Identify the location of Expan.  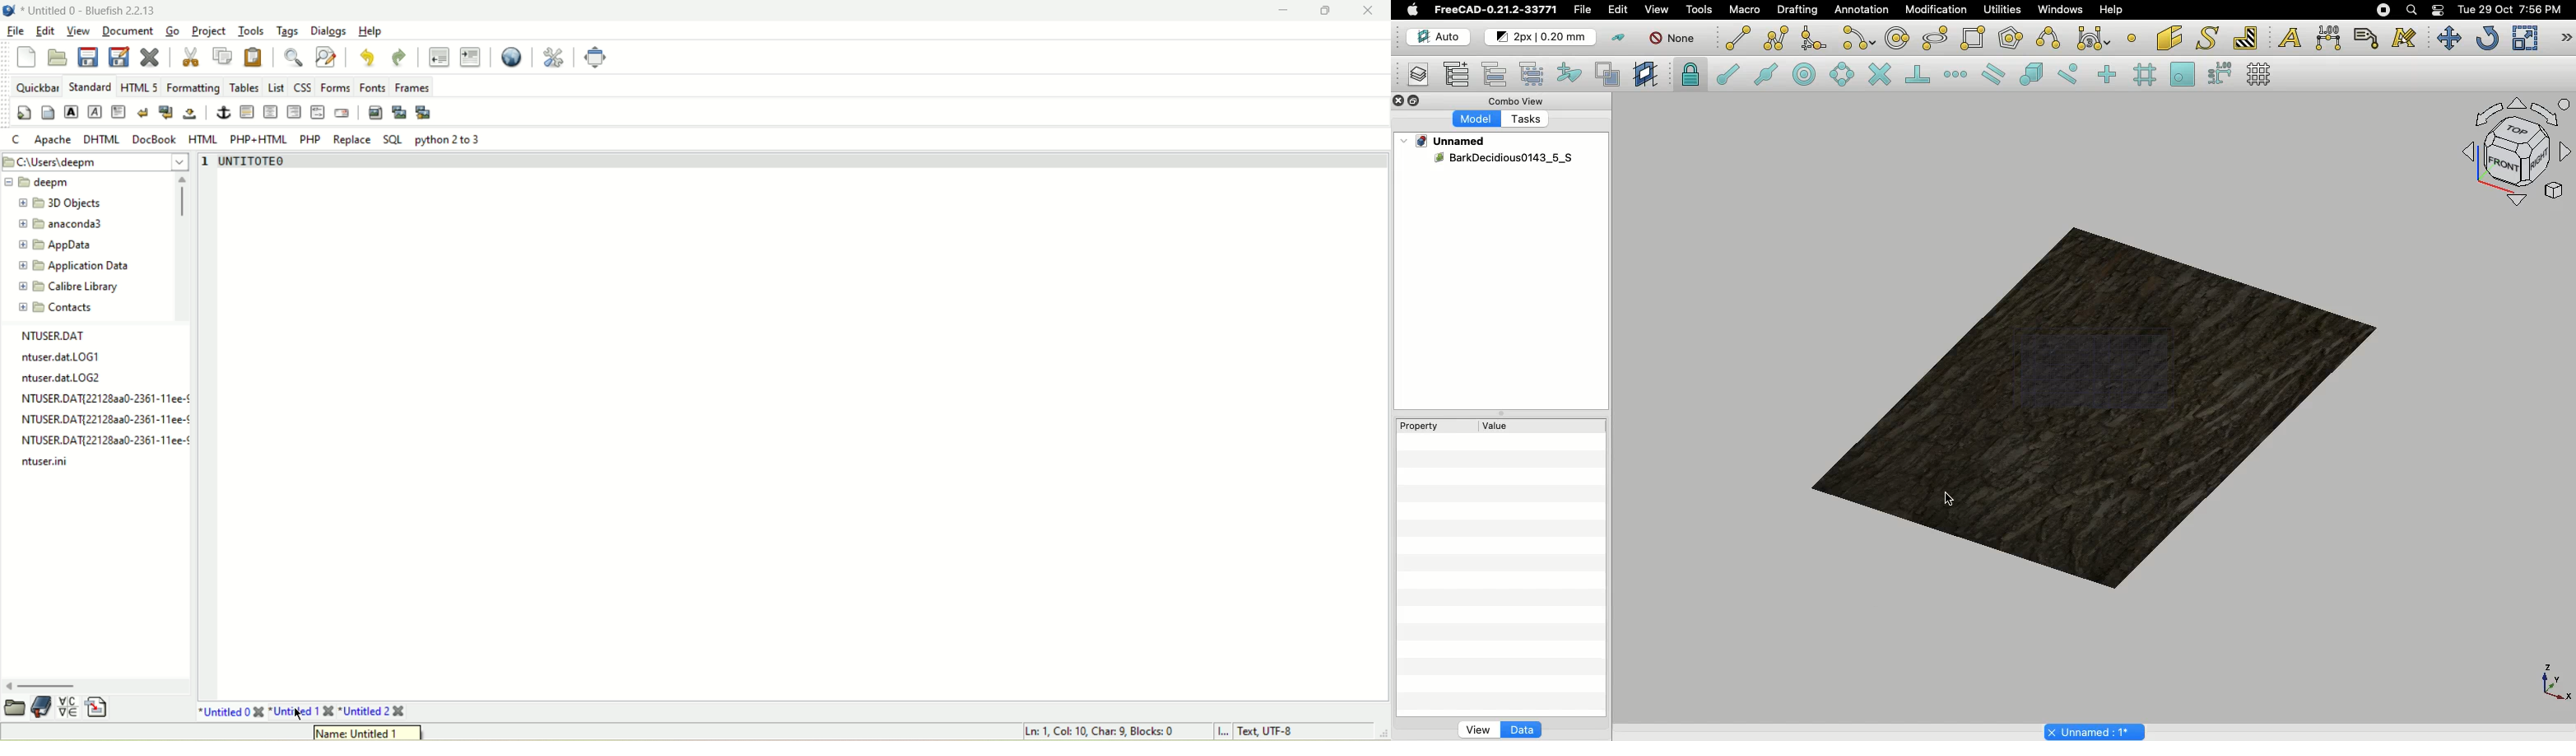
(1503, 416).